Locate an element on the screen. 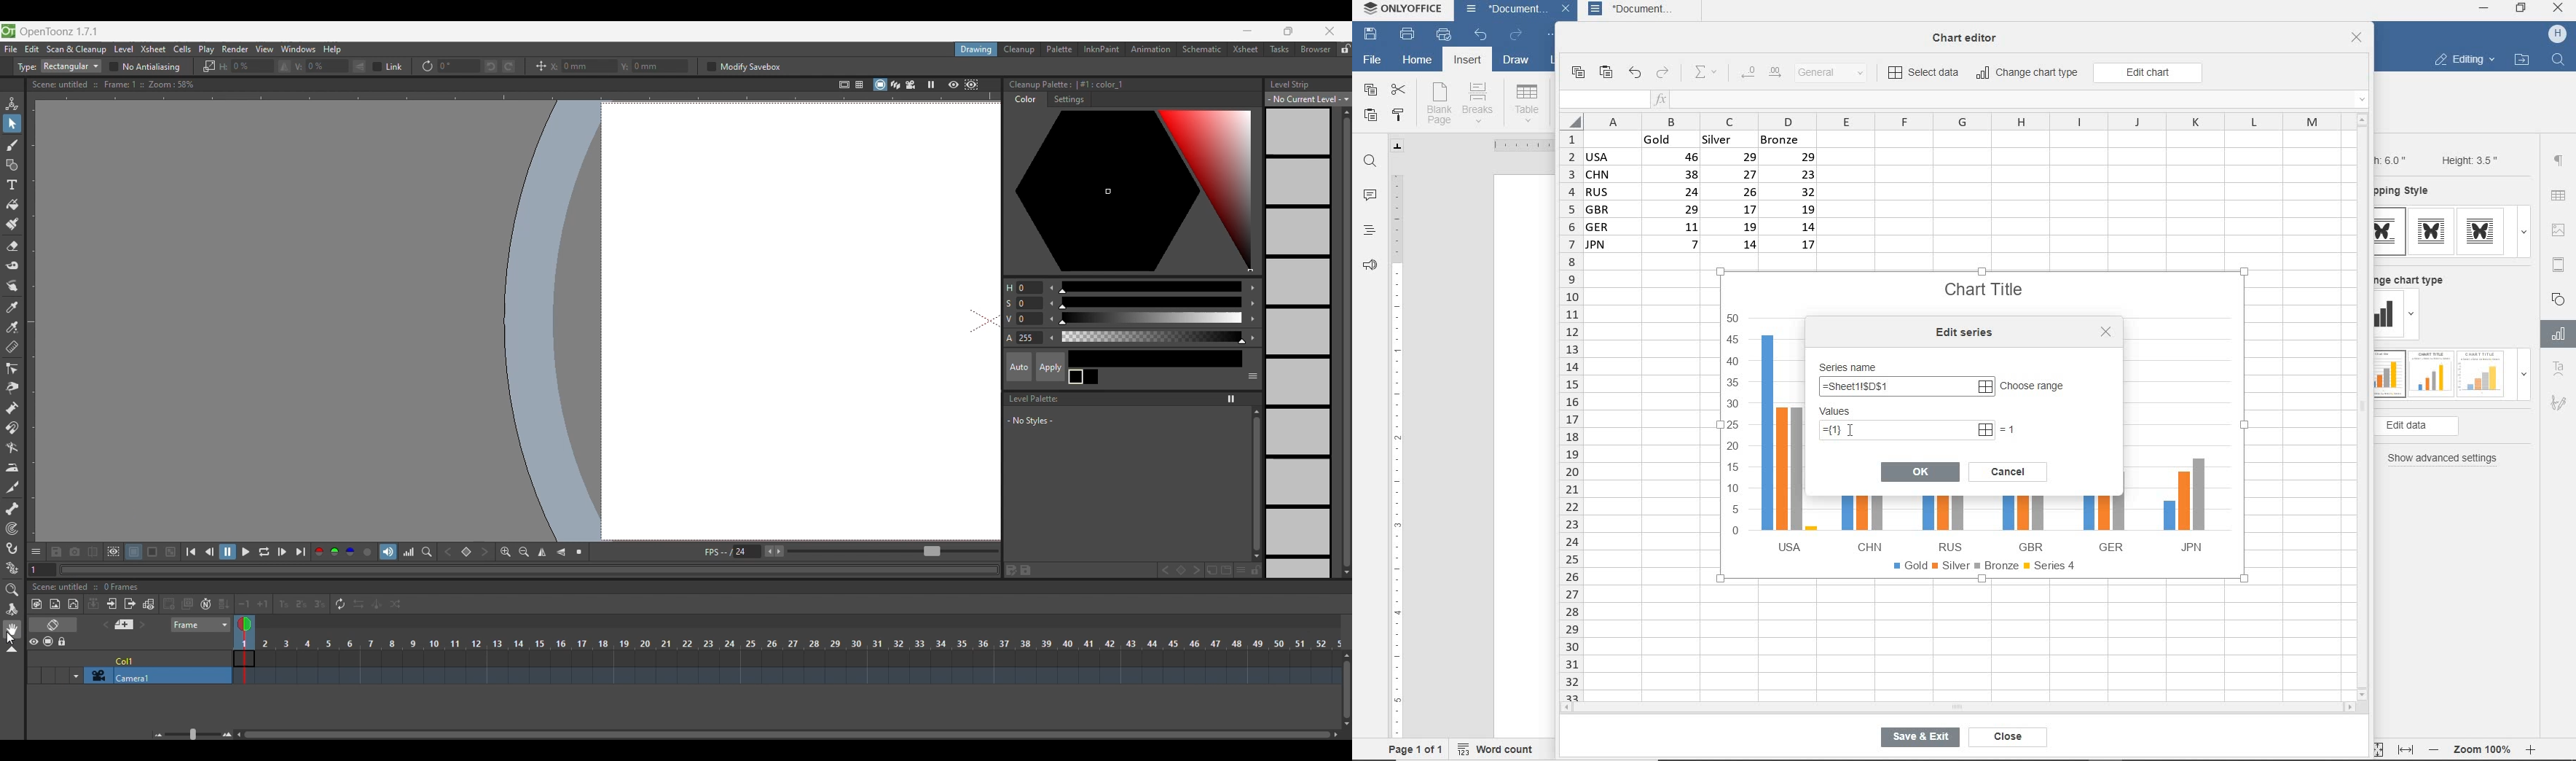  redo is located at coordinates (1515, 36).